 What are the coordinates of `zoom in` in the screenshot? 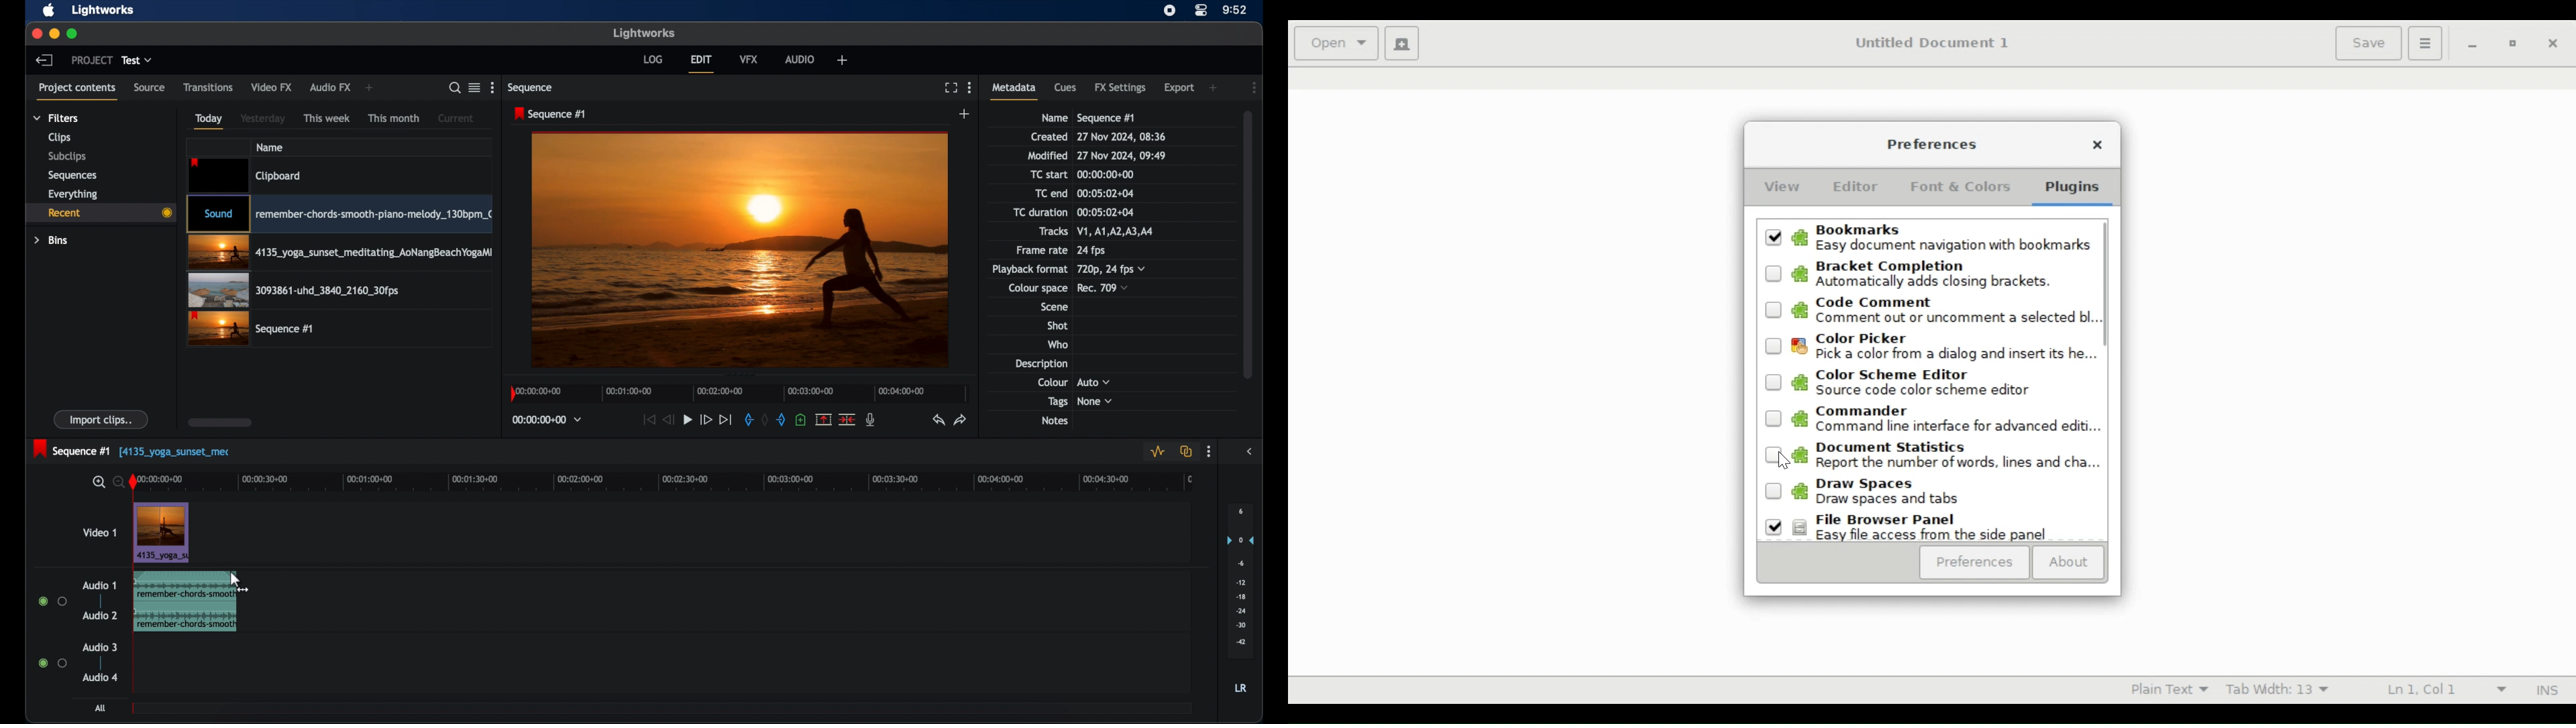 It's located at (97, 483).